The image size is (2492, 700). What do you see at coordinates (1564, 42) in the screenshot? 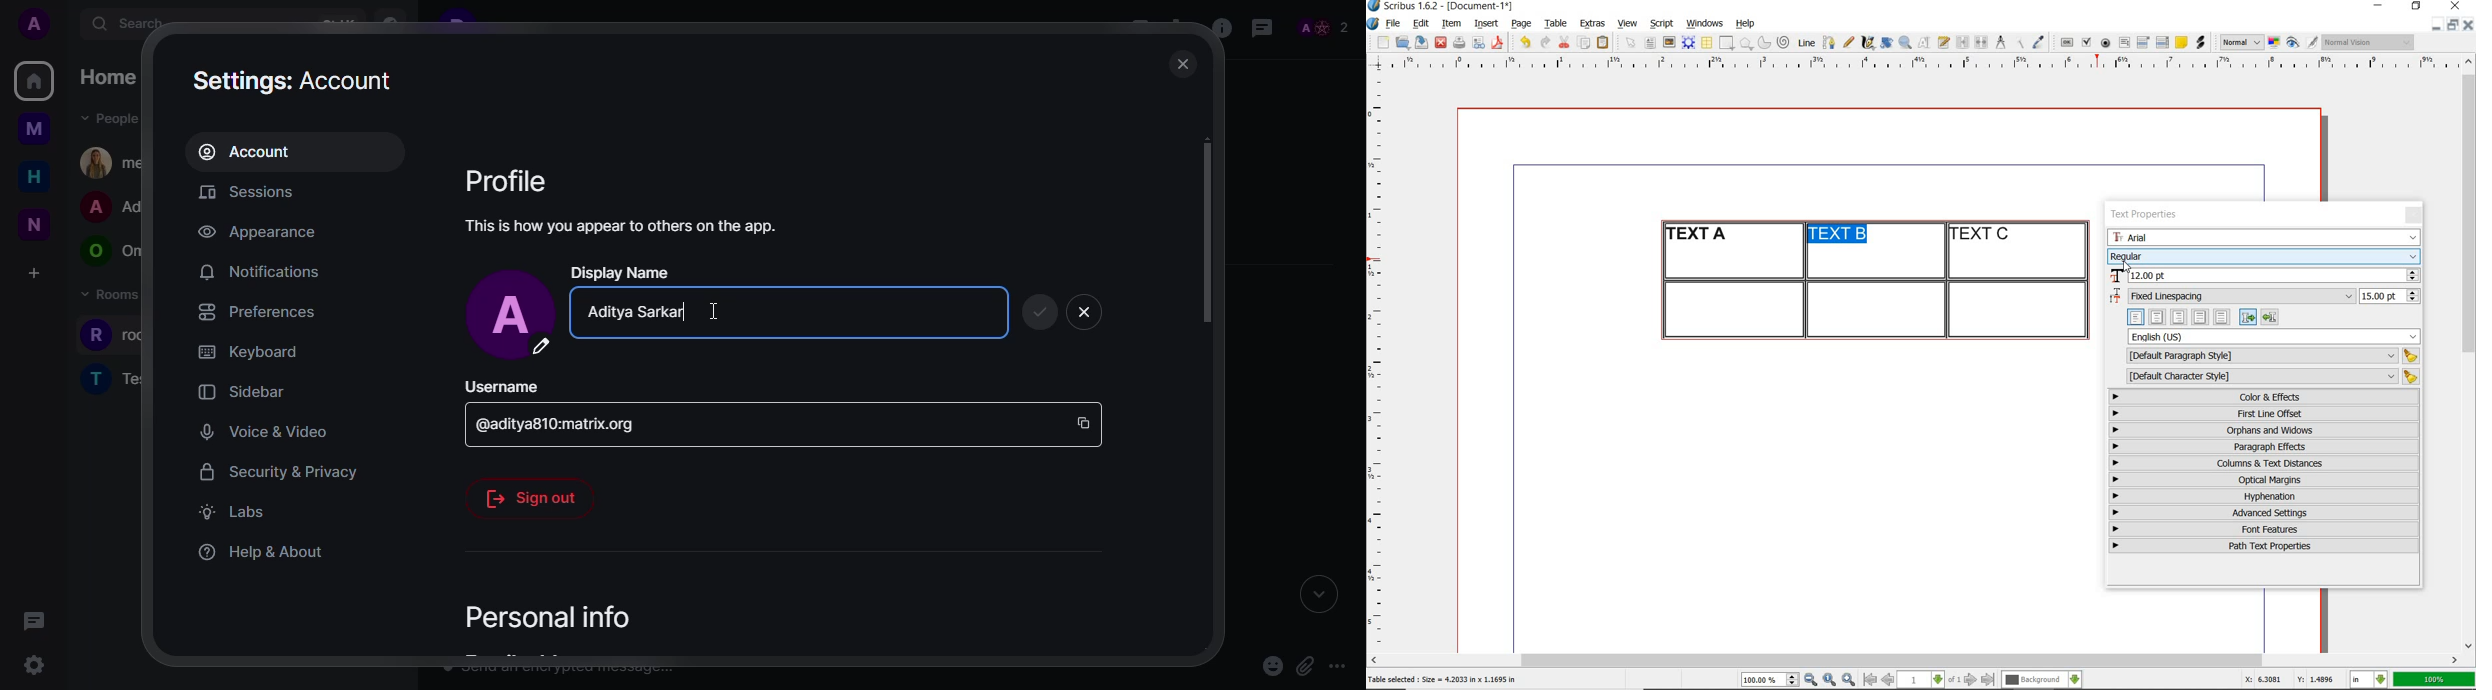
I see `cut` at bounding box center [1564, 42].